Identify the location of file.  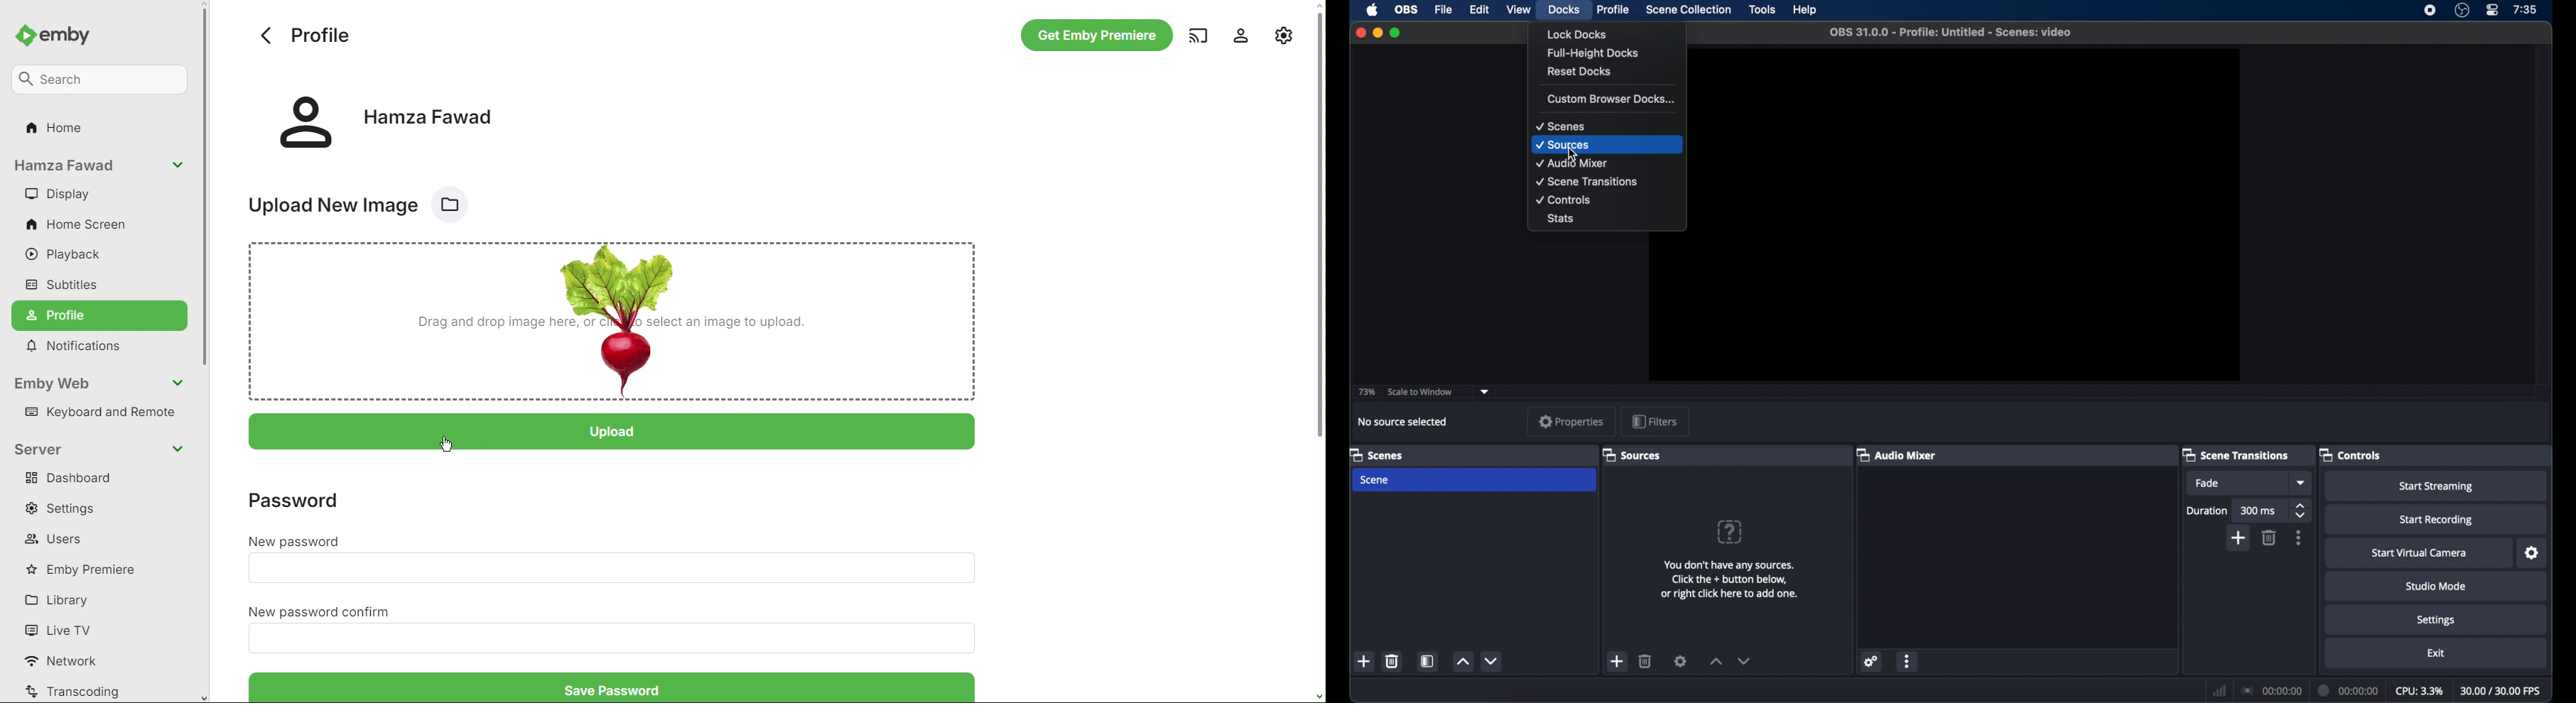
(1444, 10).